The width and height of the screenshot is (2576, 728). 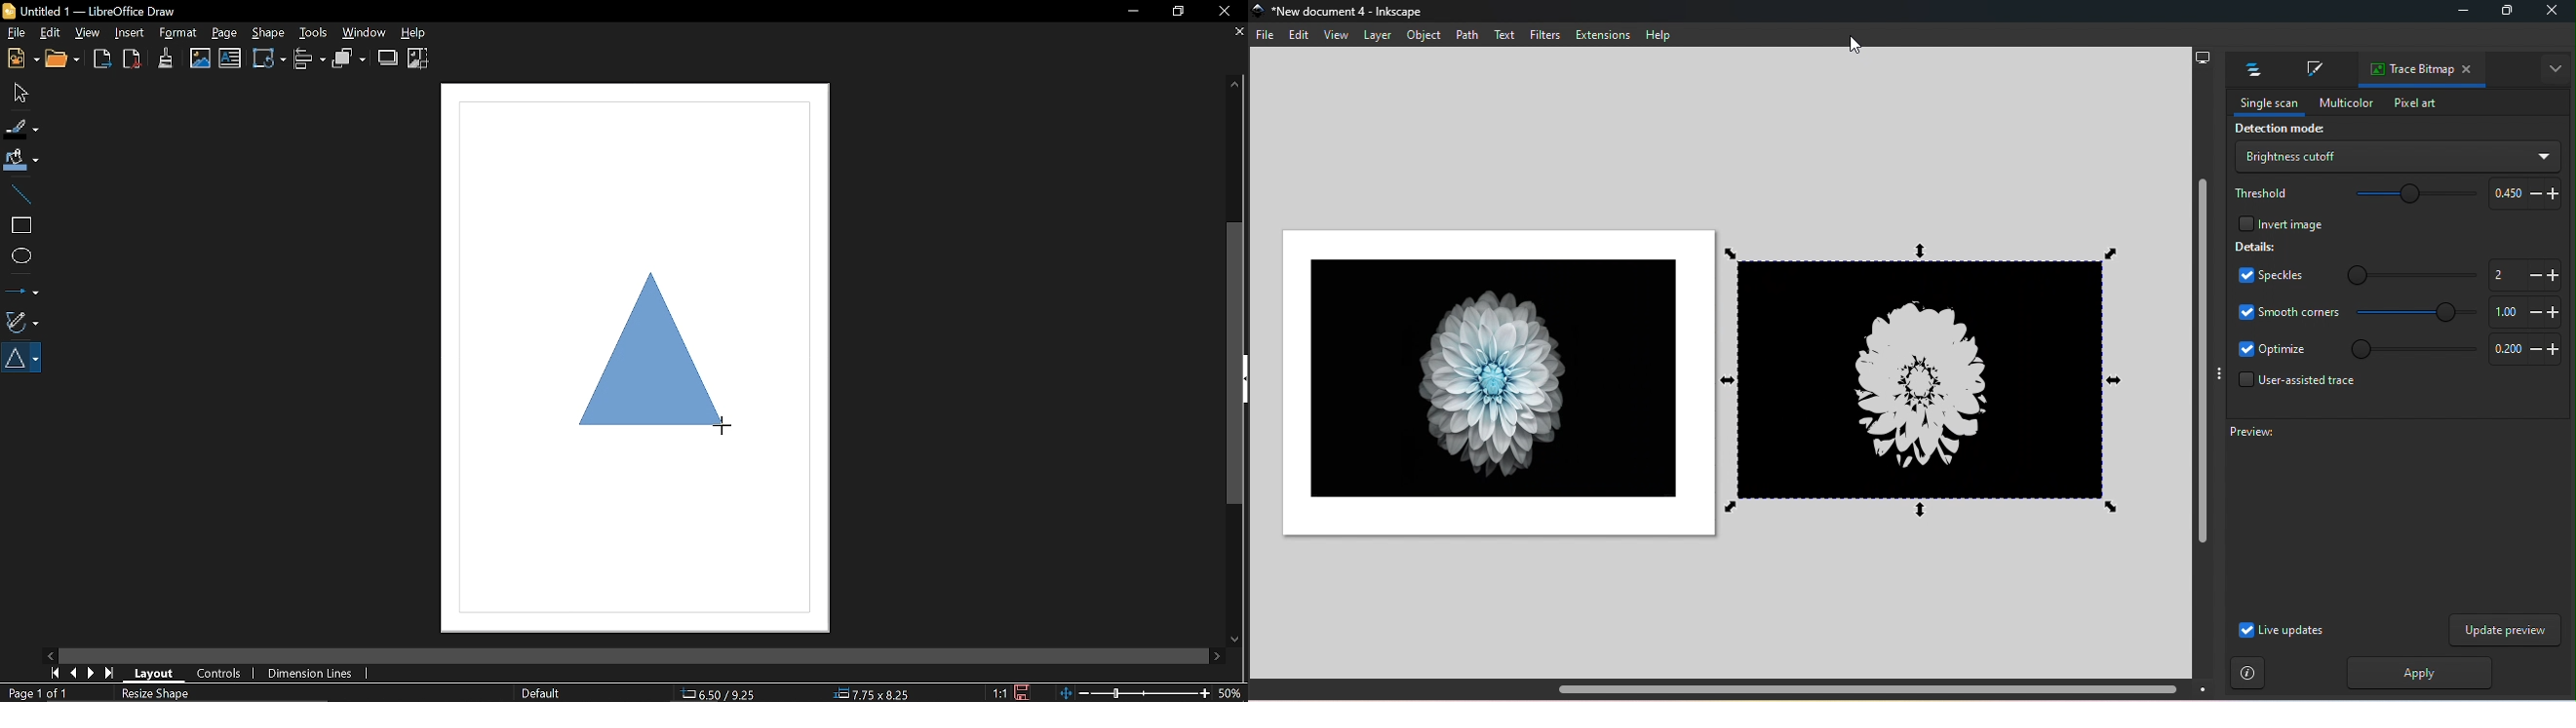 What do you see at coordinates (1426, 37) in the screenshot?
I see `Object` at bounding box center [1426, 37].